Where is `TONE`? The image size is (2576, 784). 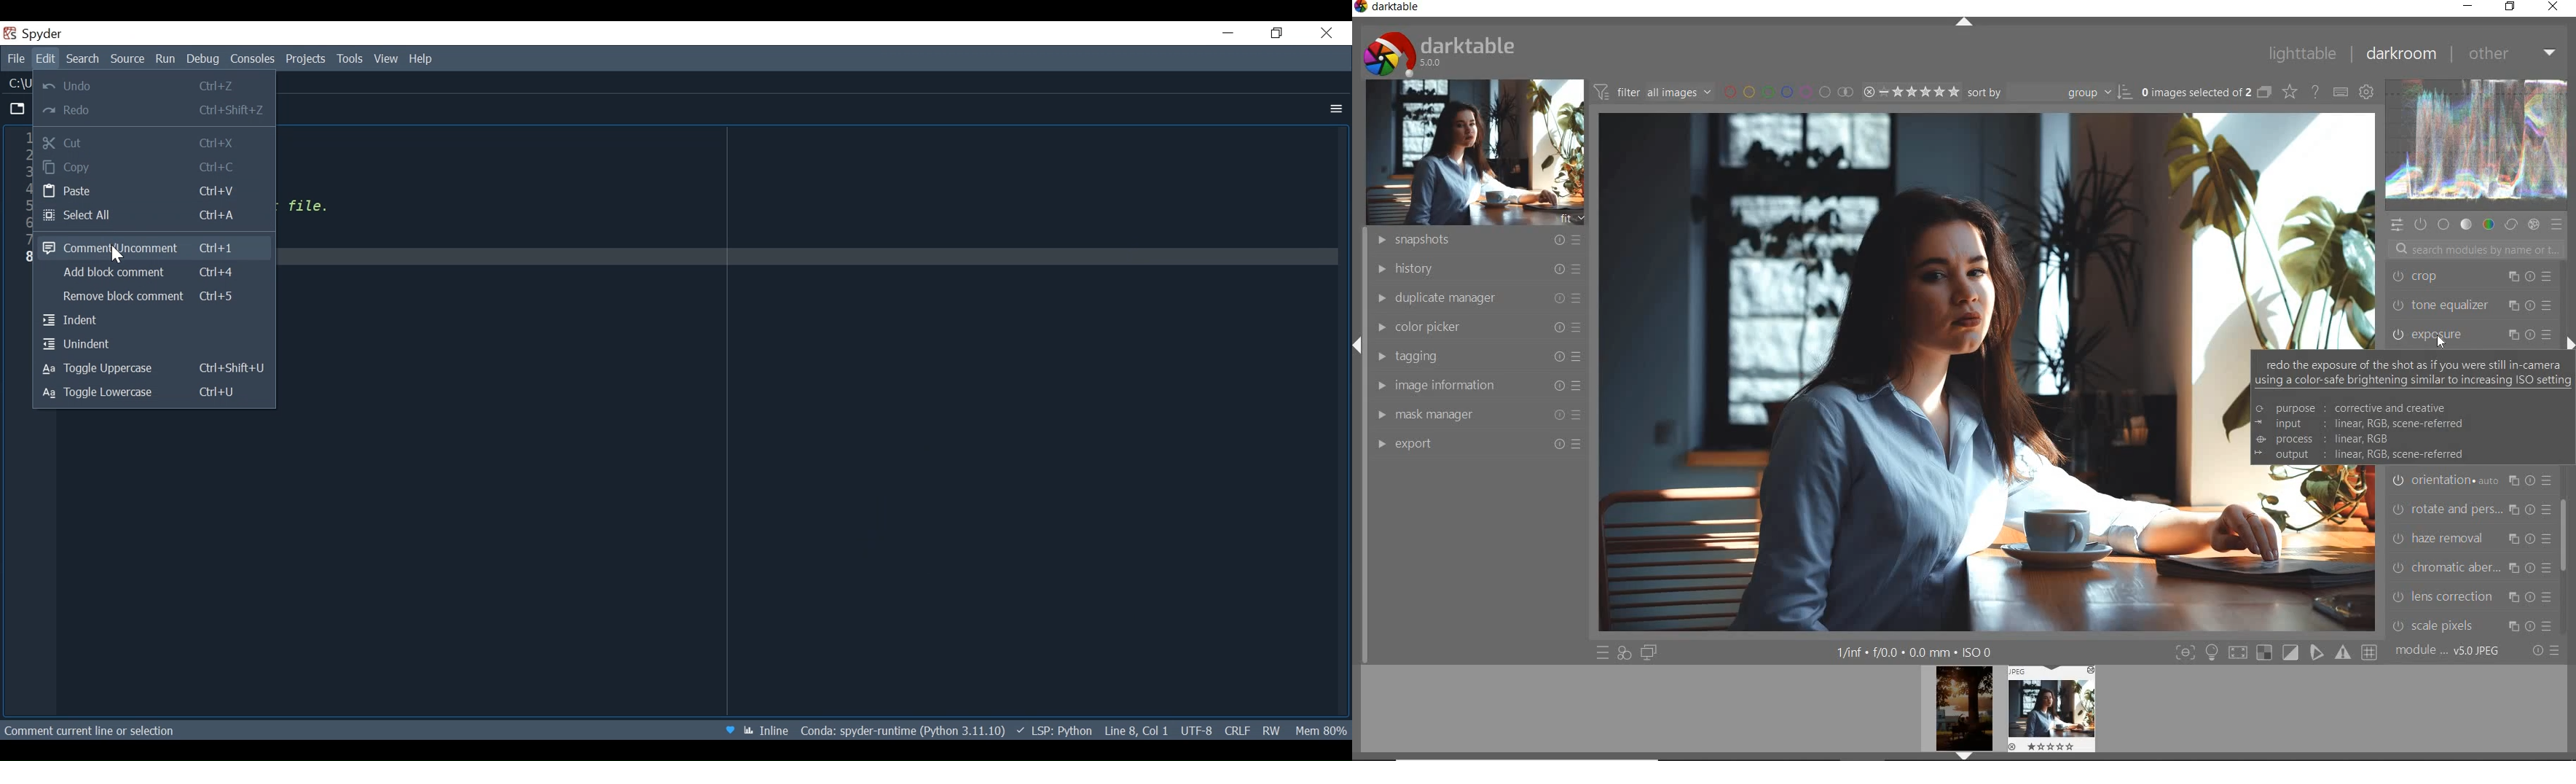 TONE is located at coordinates (2466, 225).